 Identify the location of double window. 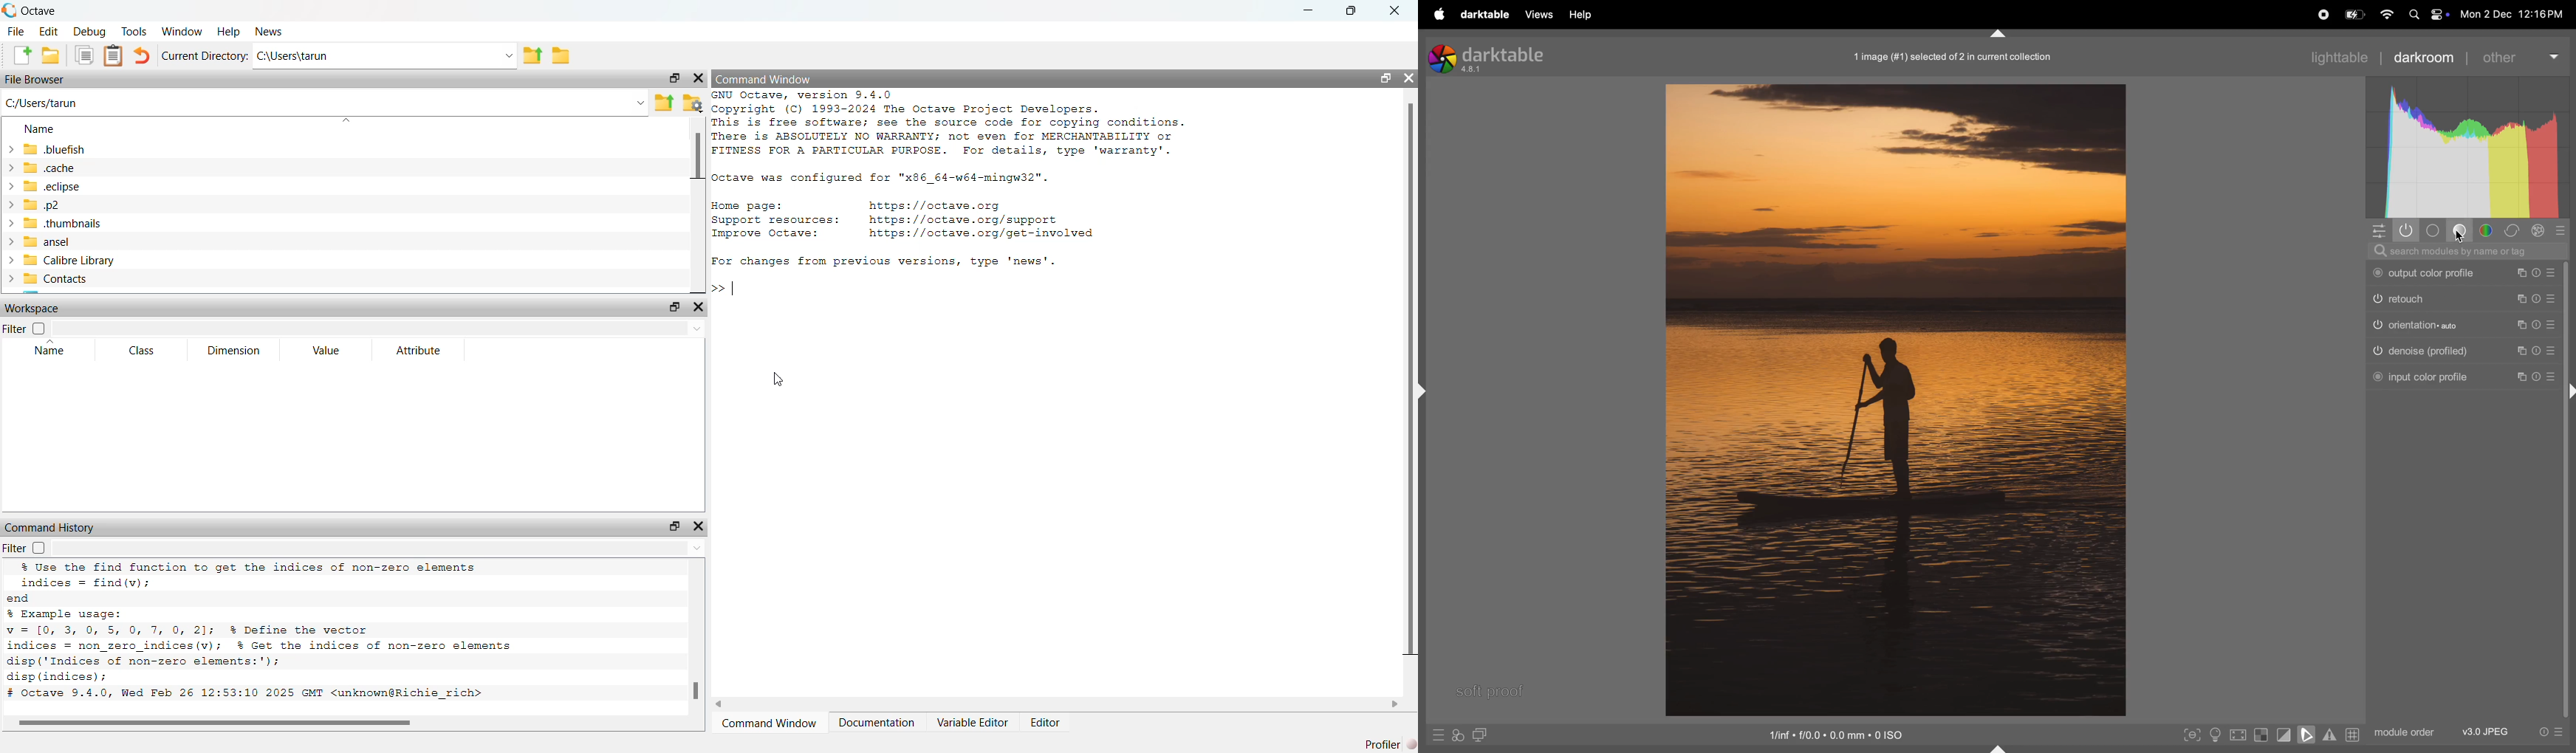
(1478, 736).